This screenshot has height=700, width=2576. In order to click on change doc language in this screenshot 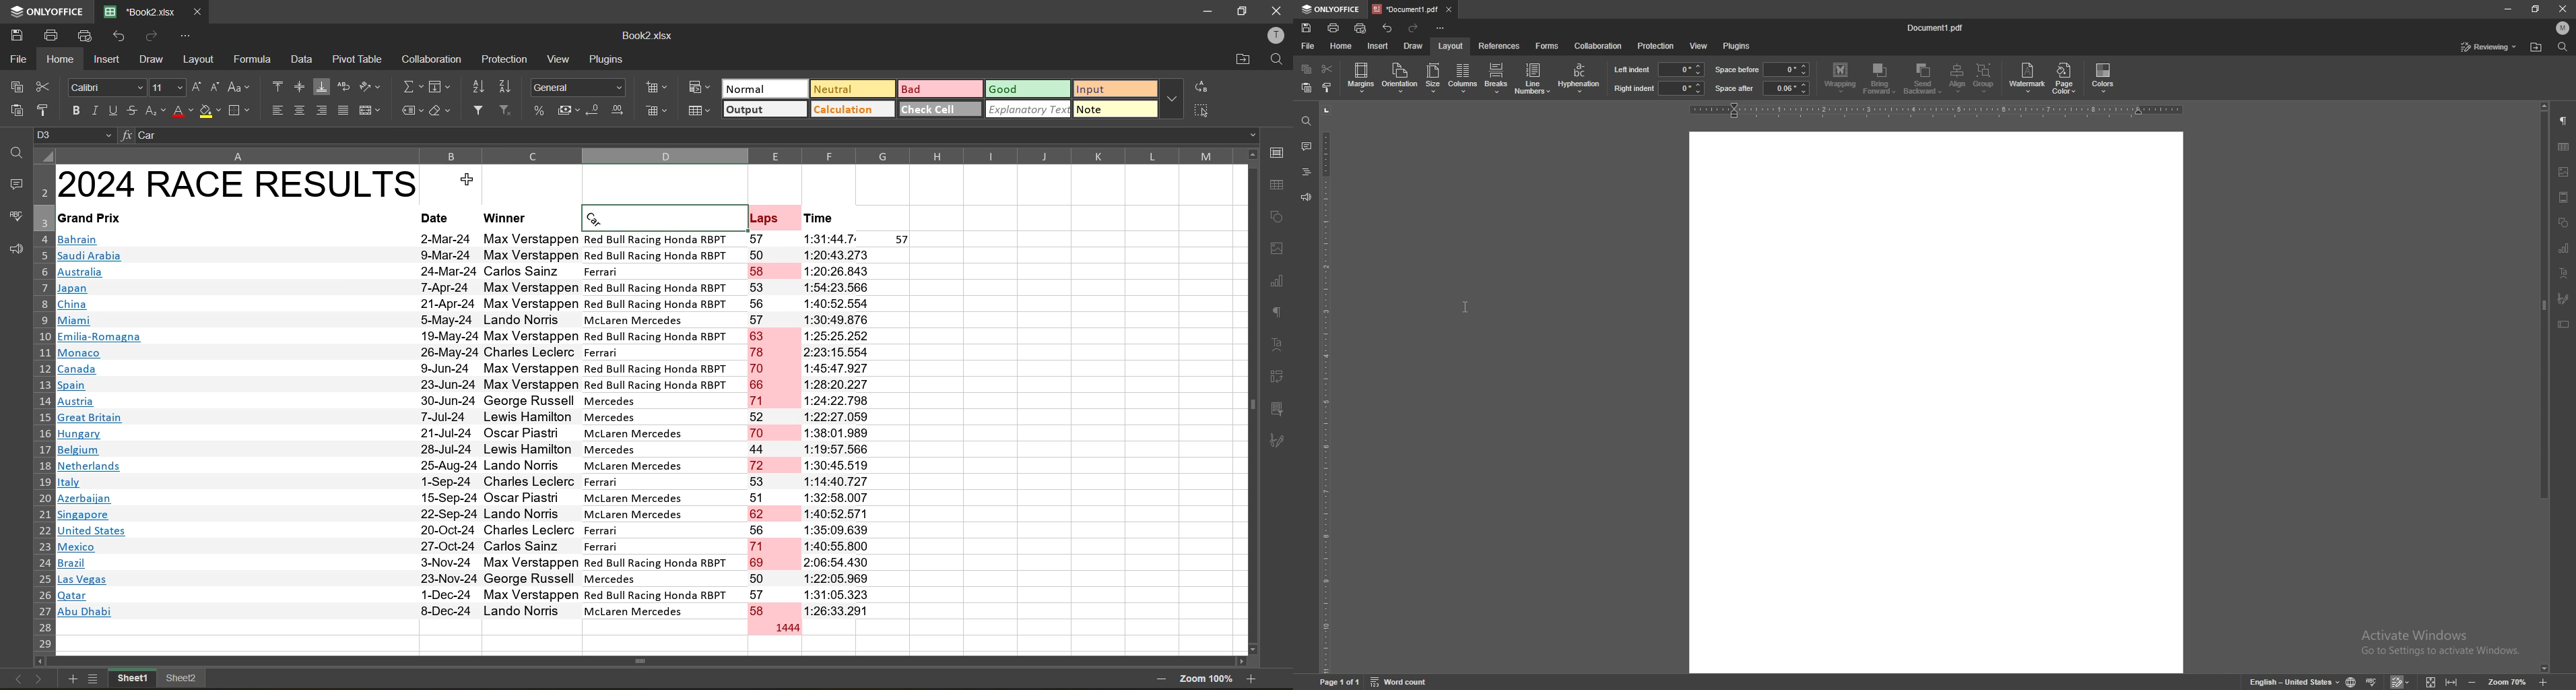, I will do `click(2352, 681)`.